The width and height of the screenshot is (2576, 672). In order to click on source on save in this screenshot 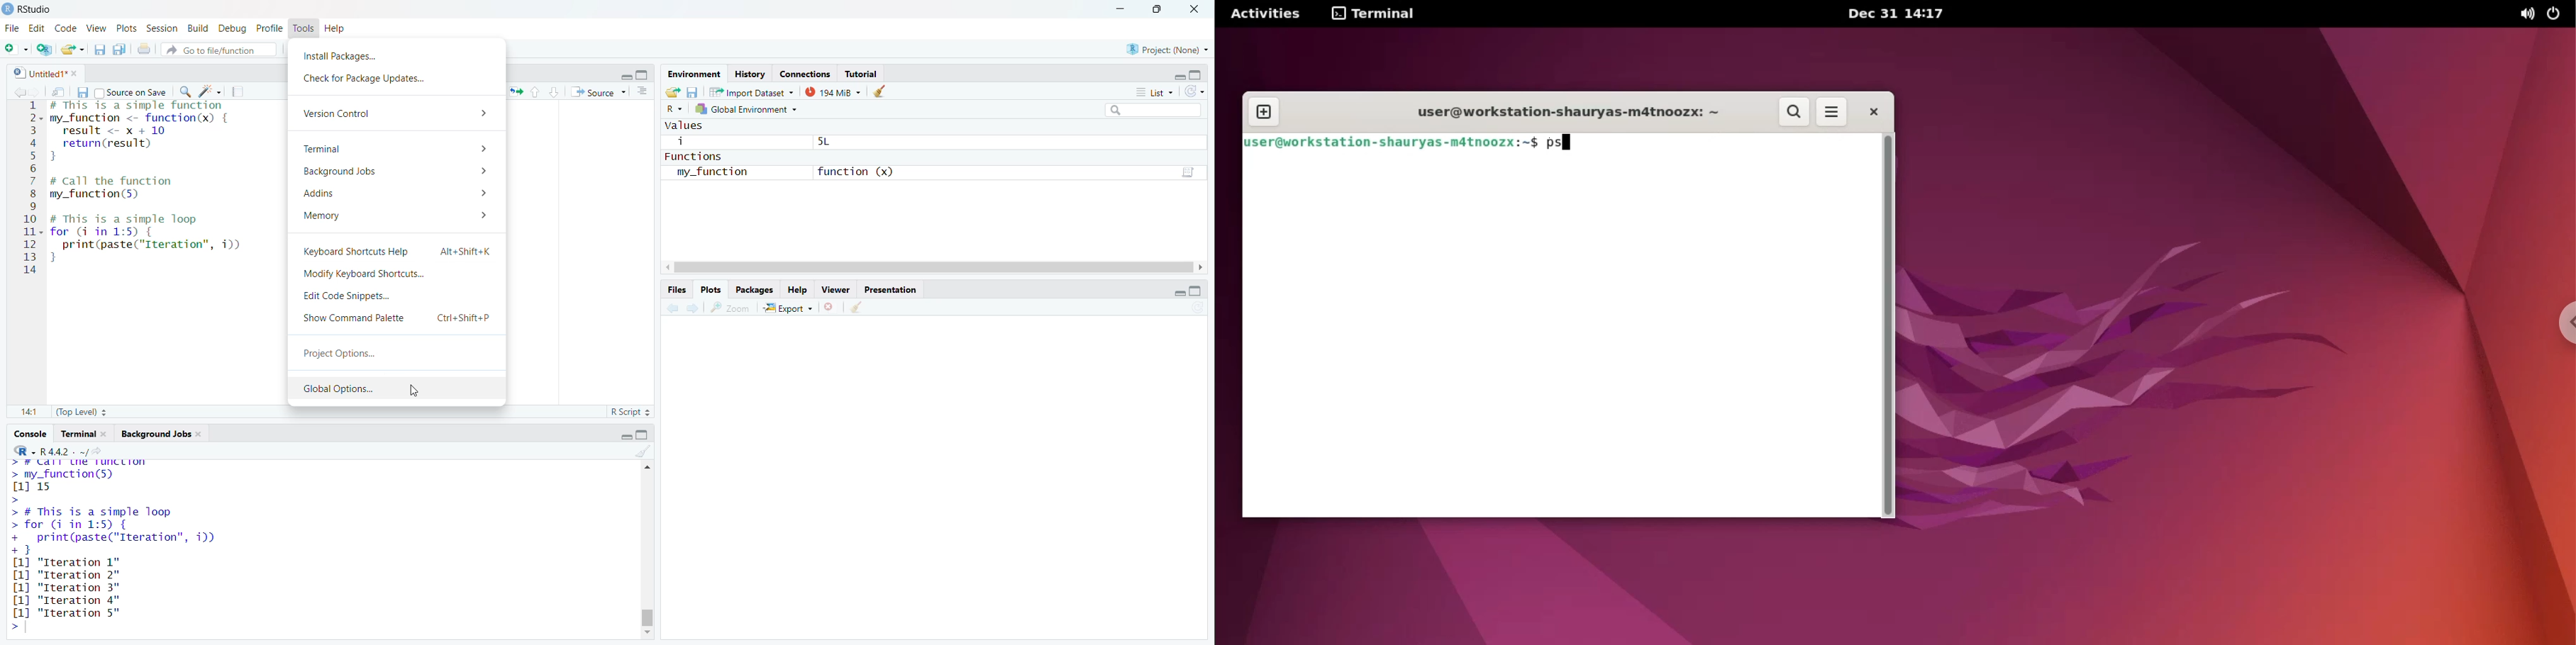, I will do `click(131, 91)`.